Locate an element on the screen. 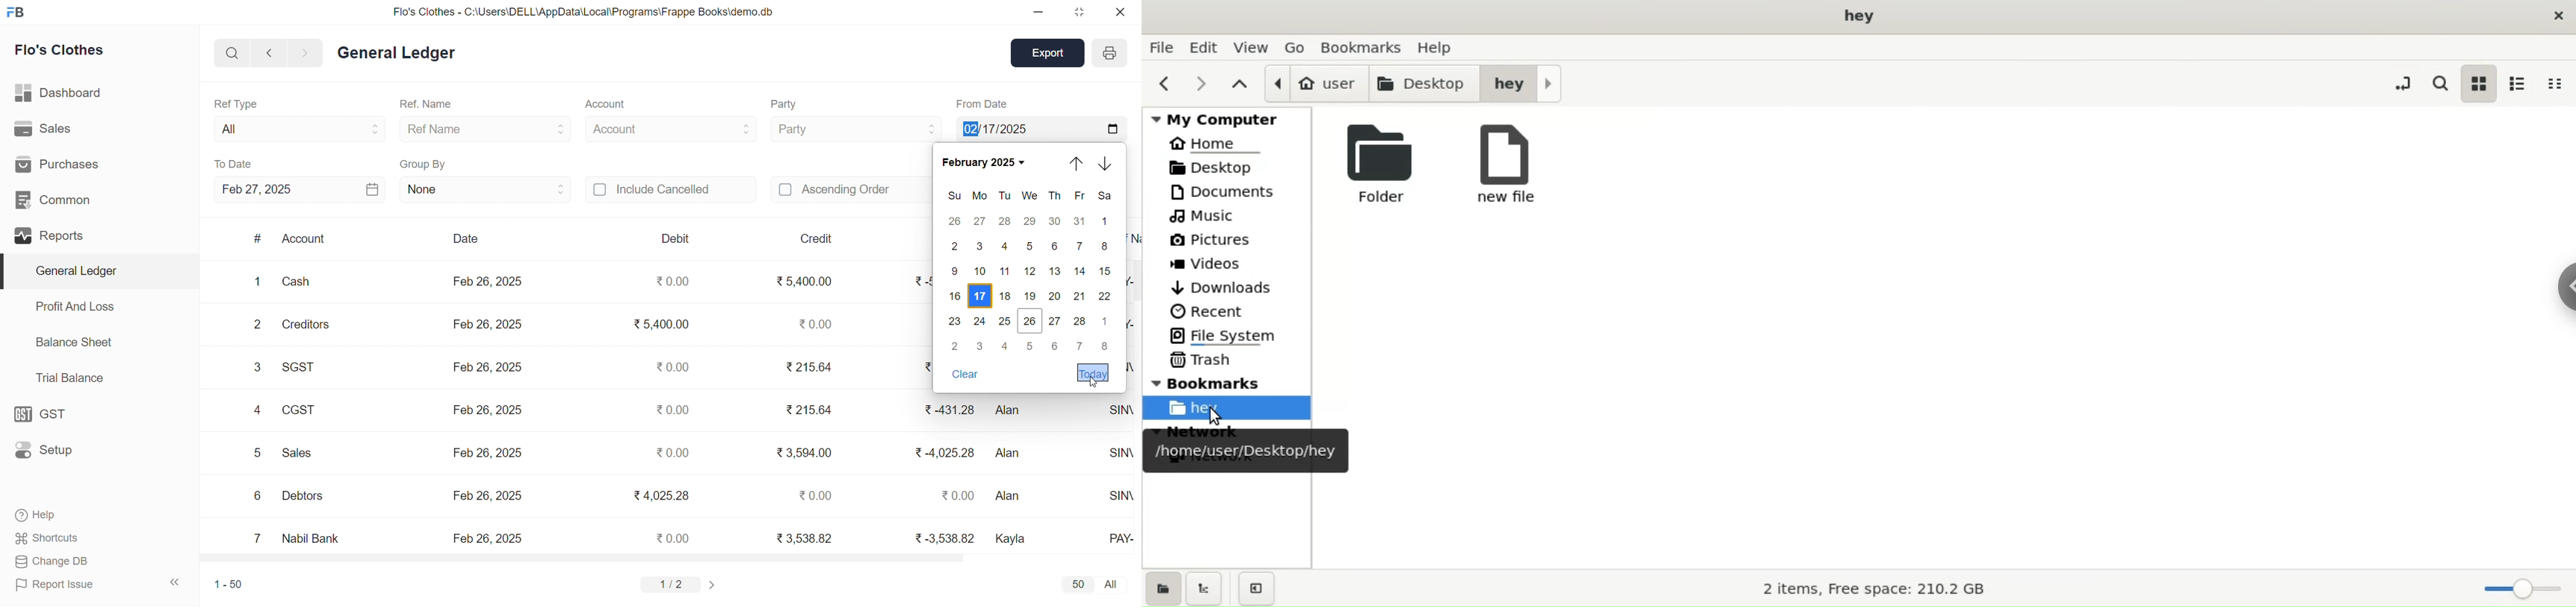  Feb 26, 2025 is located at coordinates (488, 453).